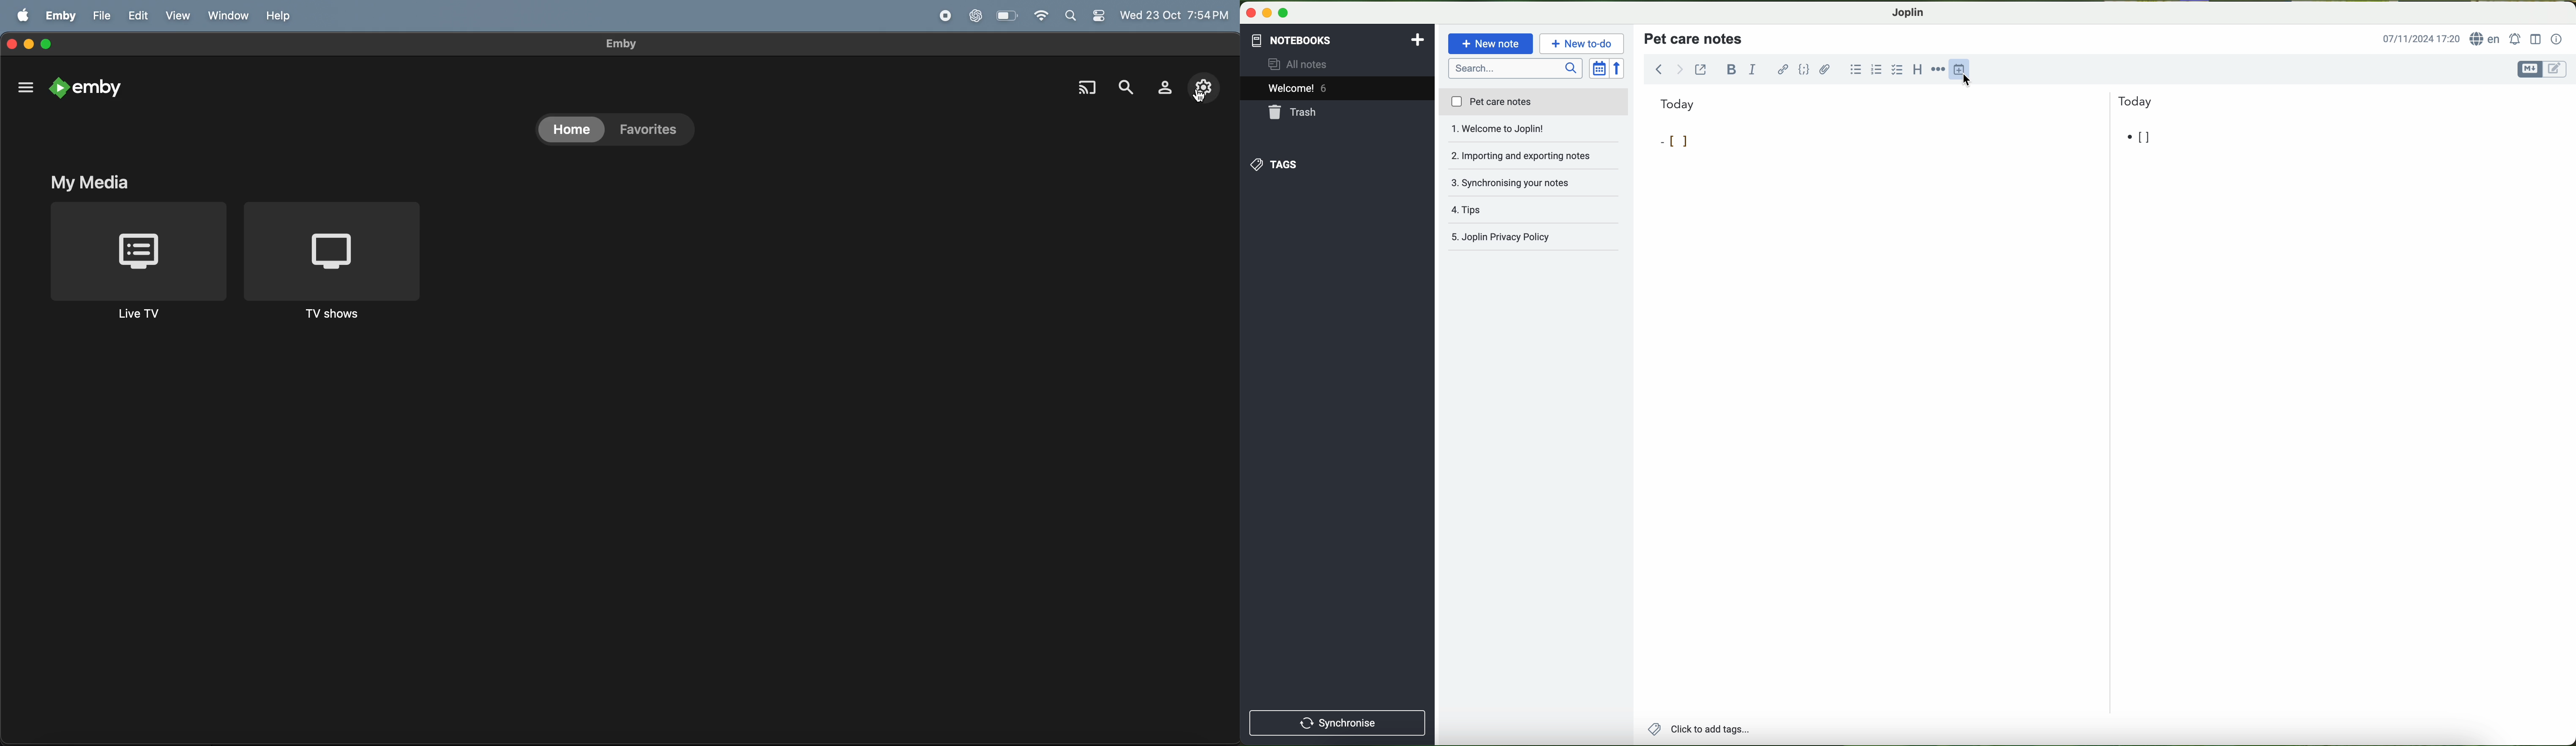 This screenshot has width=2576, height=756. Describe the element at coordinates (1700, 69) in the screenshot. I see `toggle external editing` at that location.